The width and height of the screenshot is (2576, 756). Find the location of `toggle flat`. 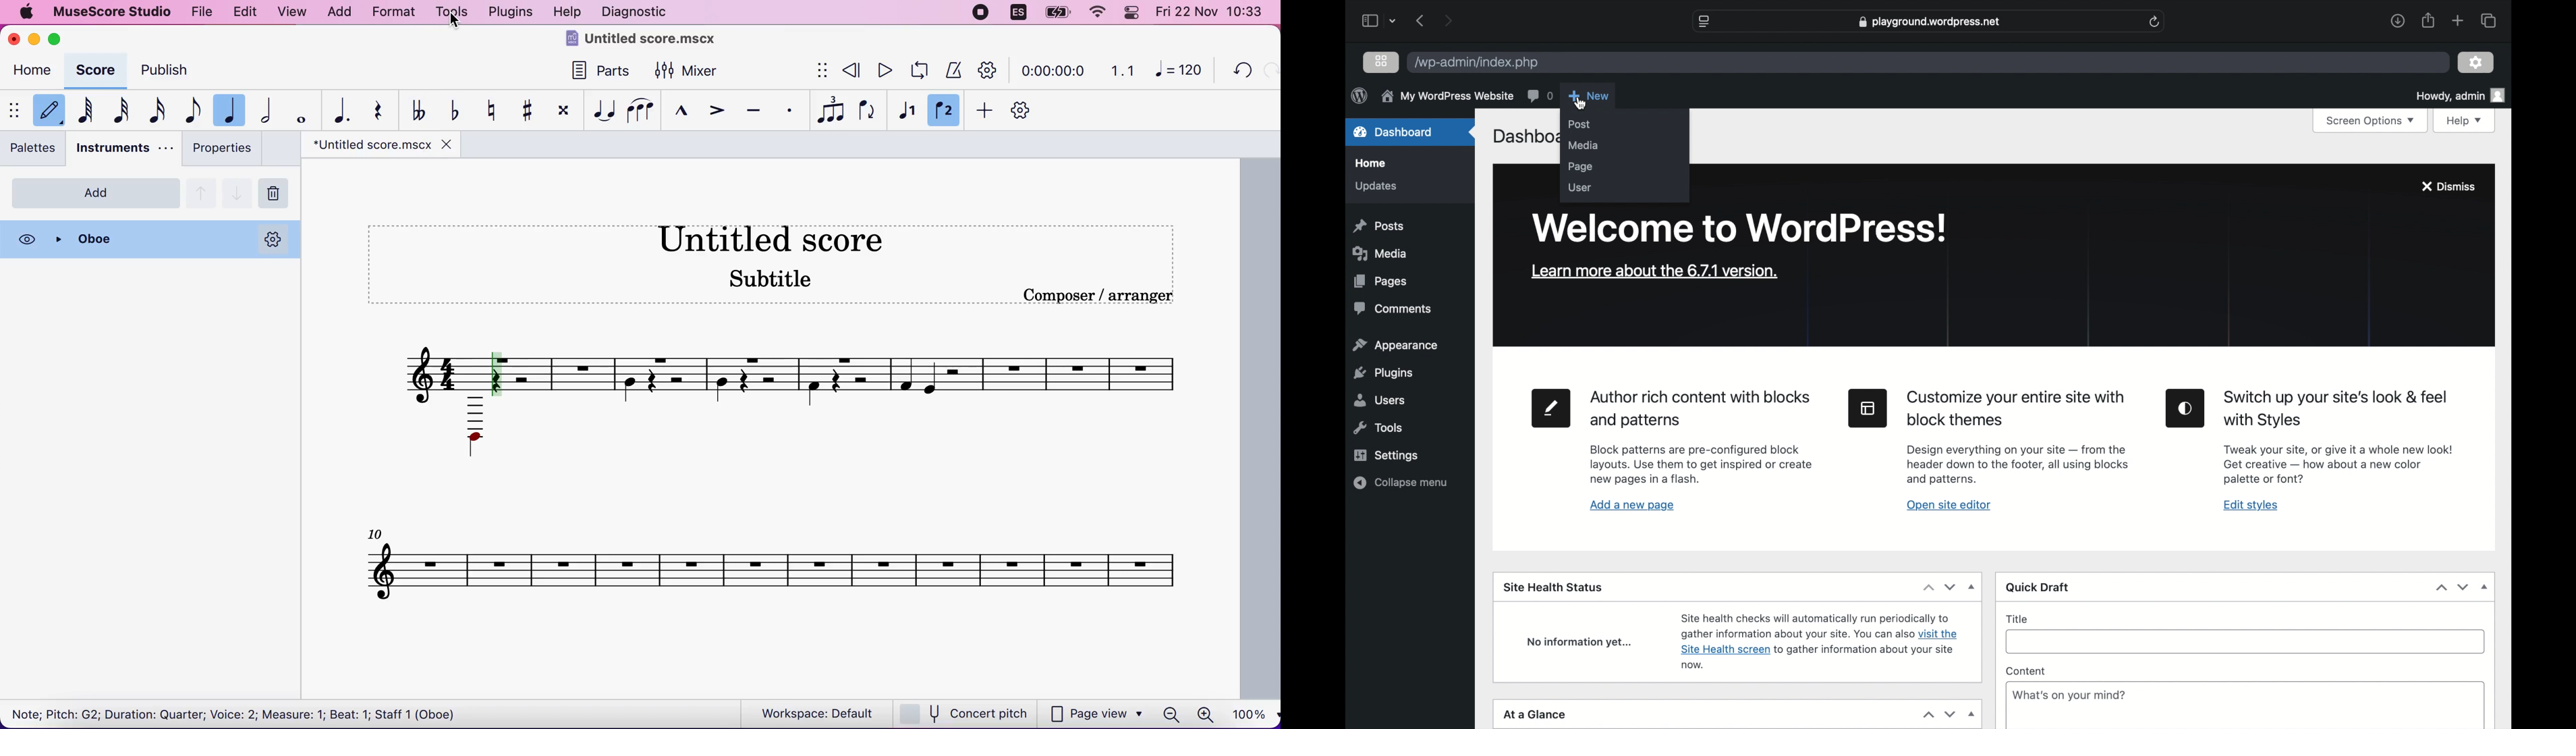

toggle flat is located at coordinates (459, 111).